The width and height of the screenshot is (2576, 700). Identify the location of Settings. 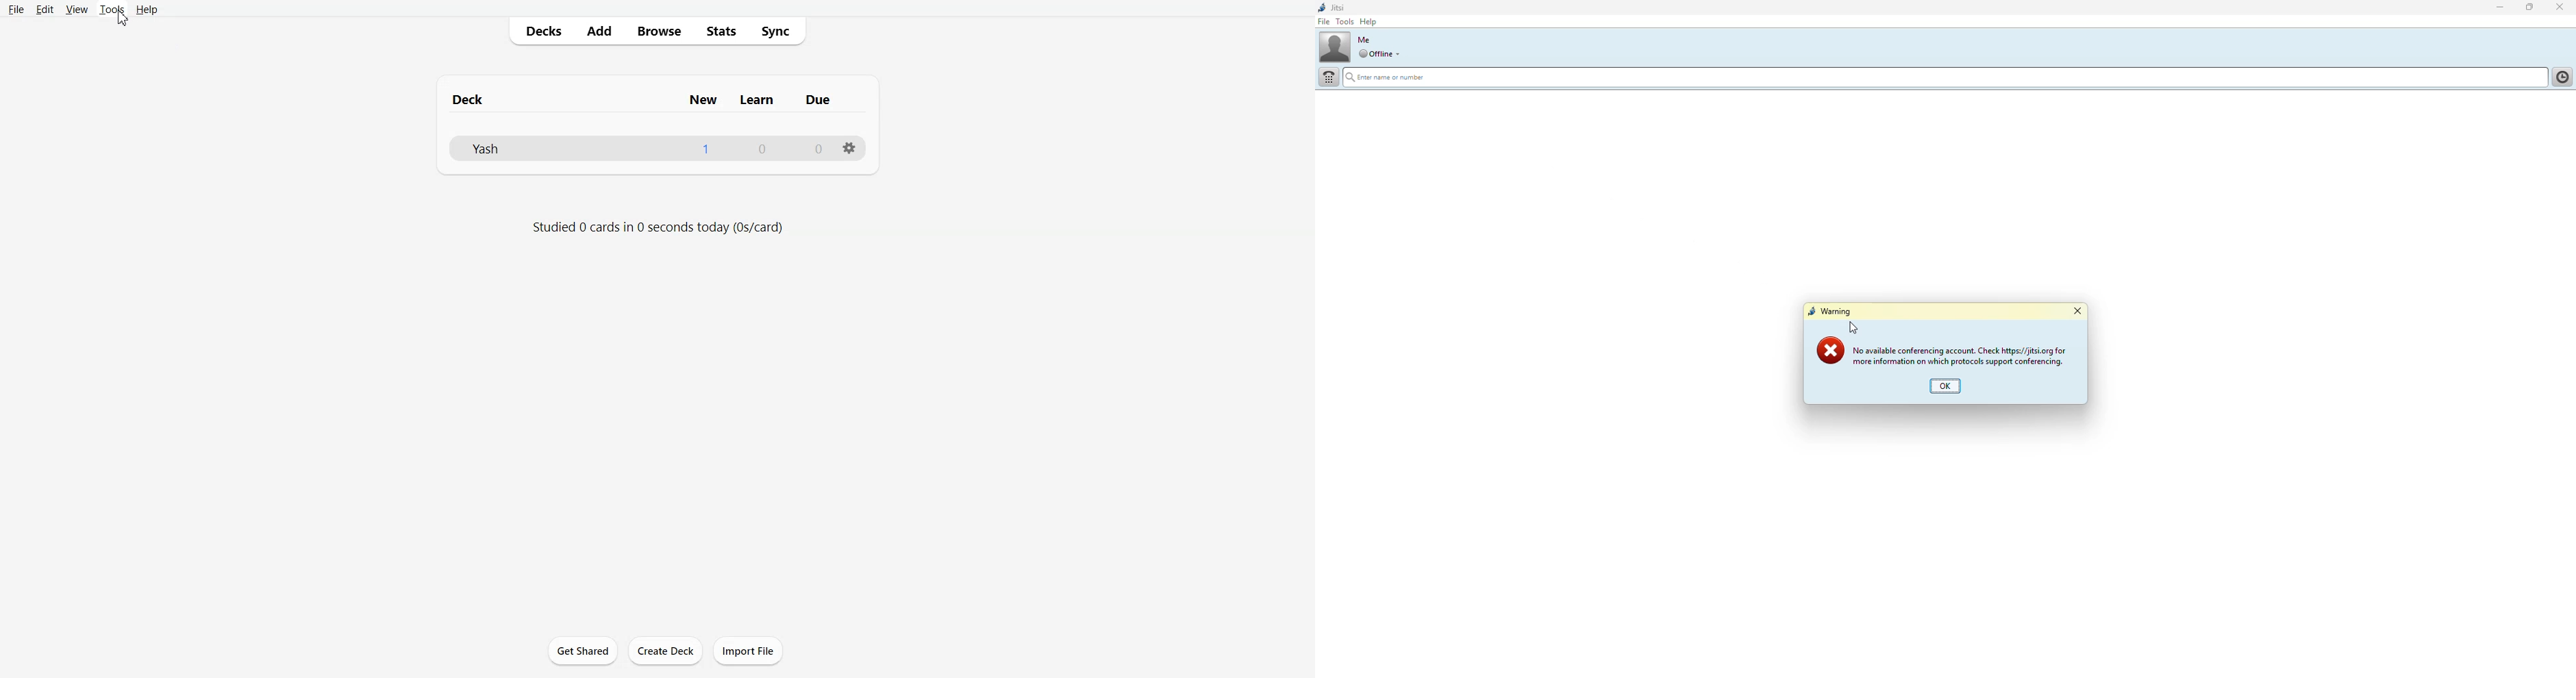
(847, 148).